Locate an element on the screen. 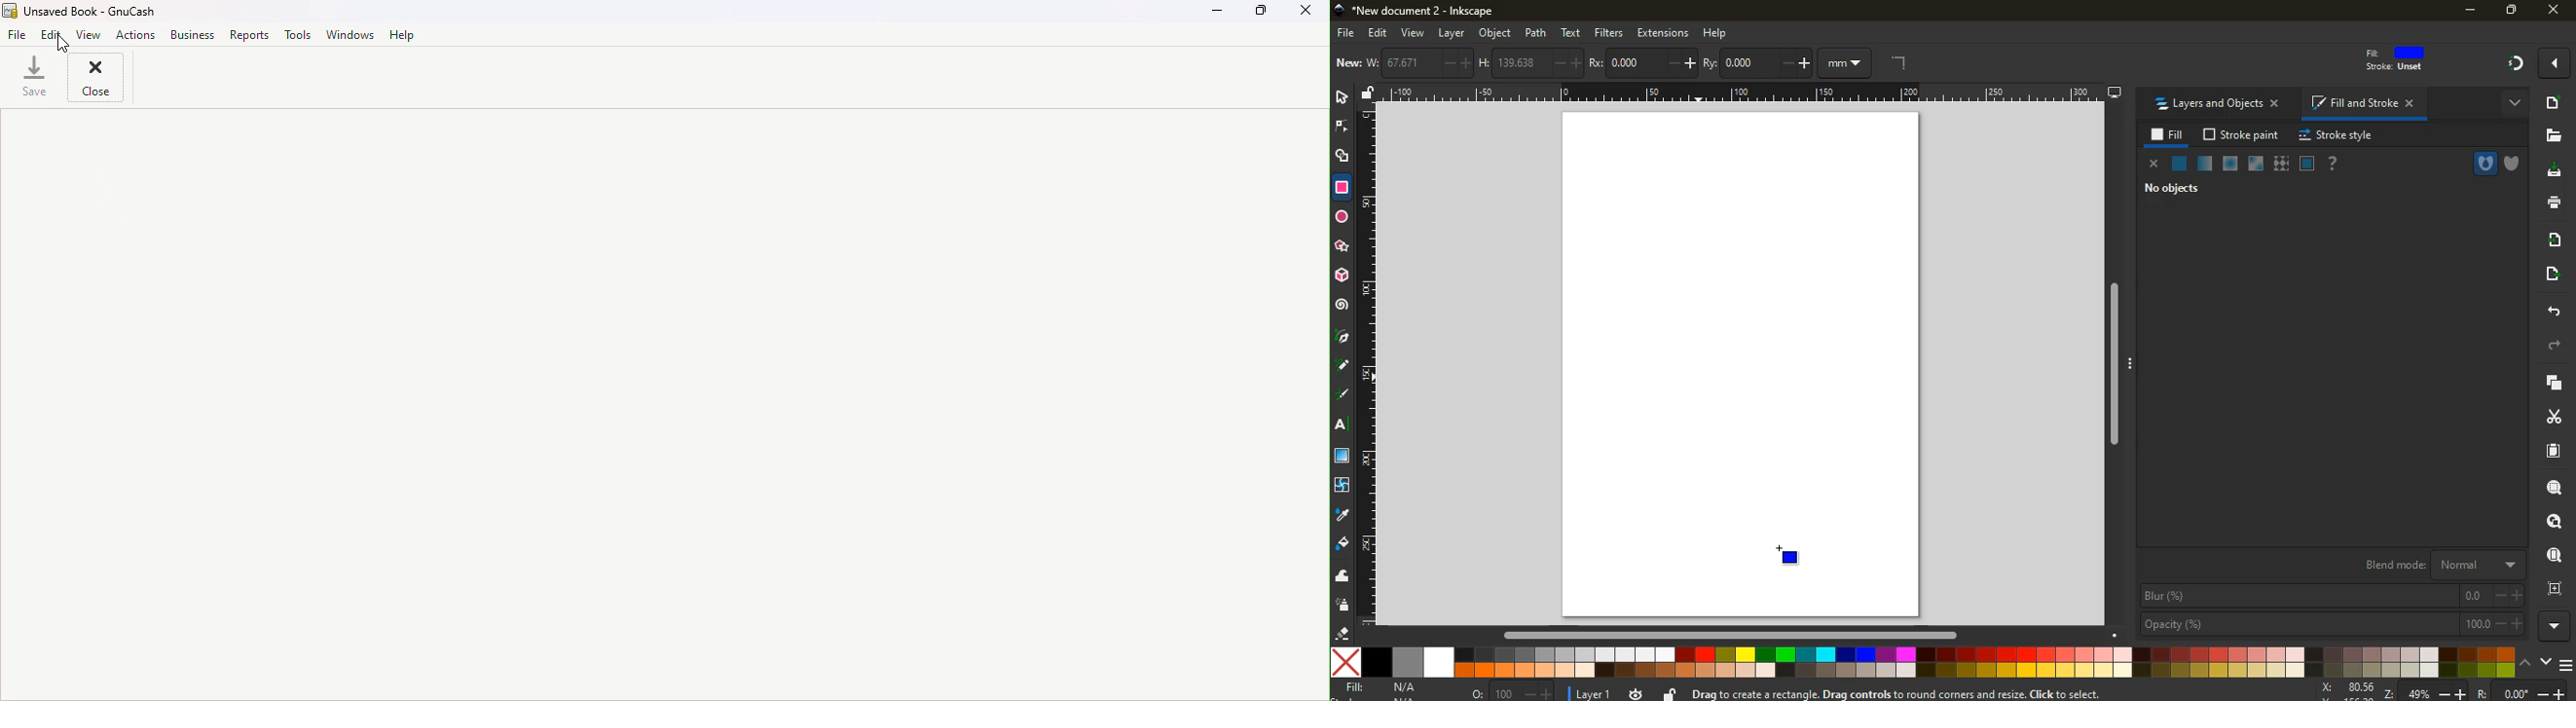 Image resolution: width=2576 pixels, height=728 pixels. Window is located at coordinates (350, 34).